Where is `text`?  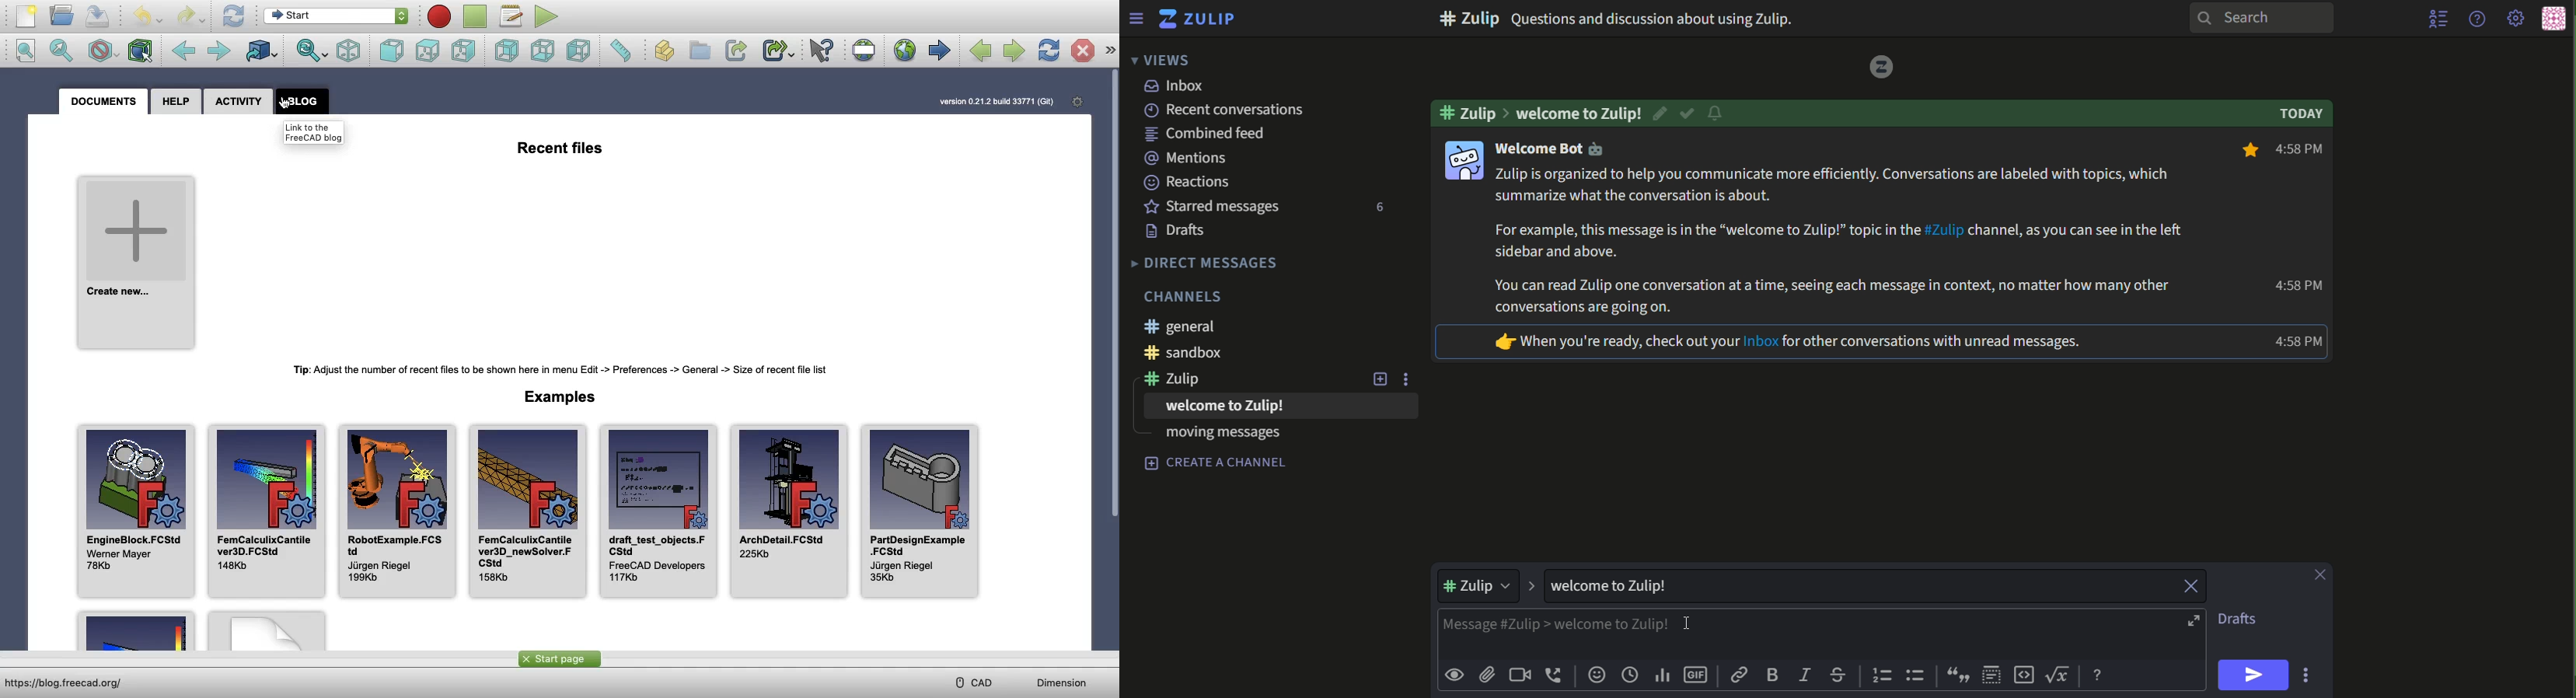
text is located at coordinates (2305, 150).